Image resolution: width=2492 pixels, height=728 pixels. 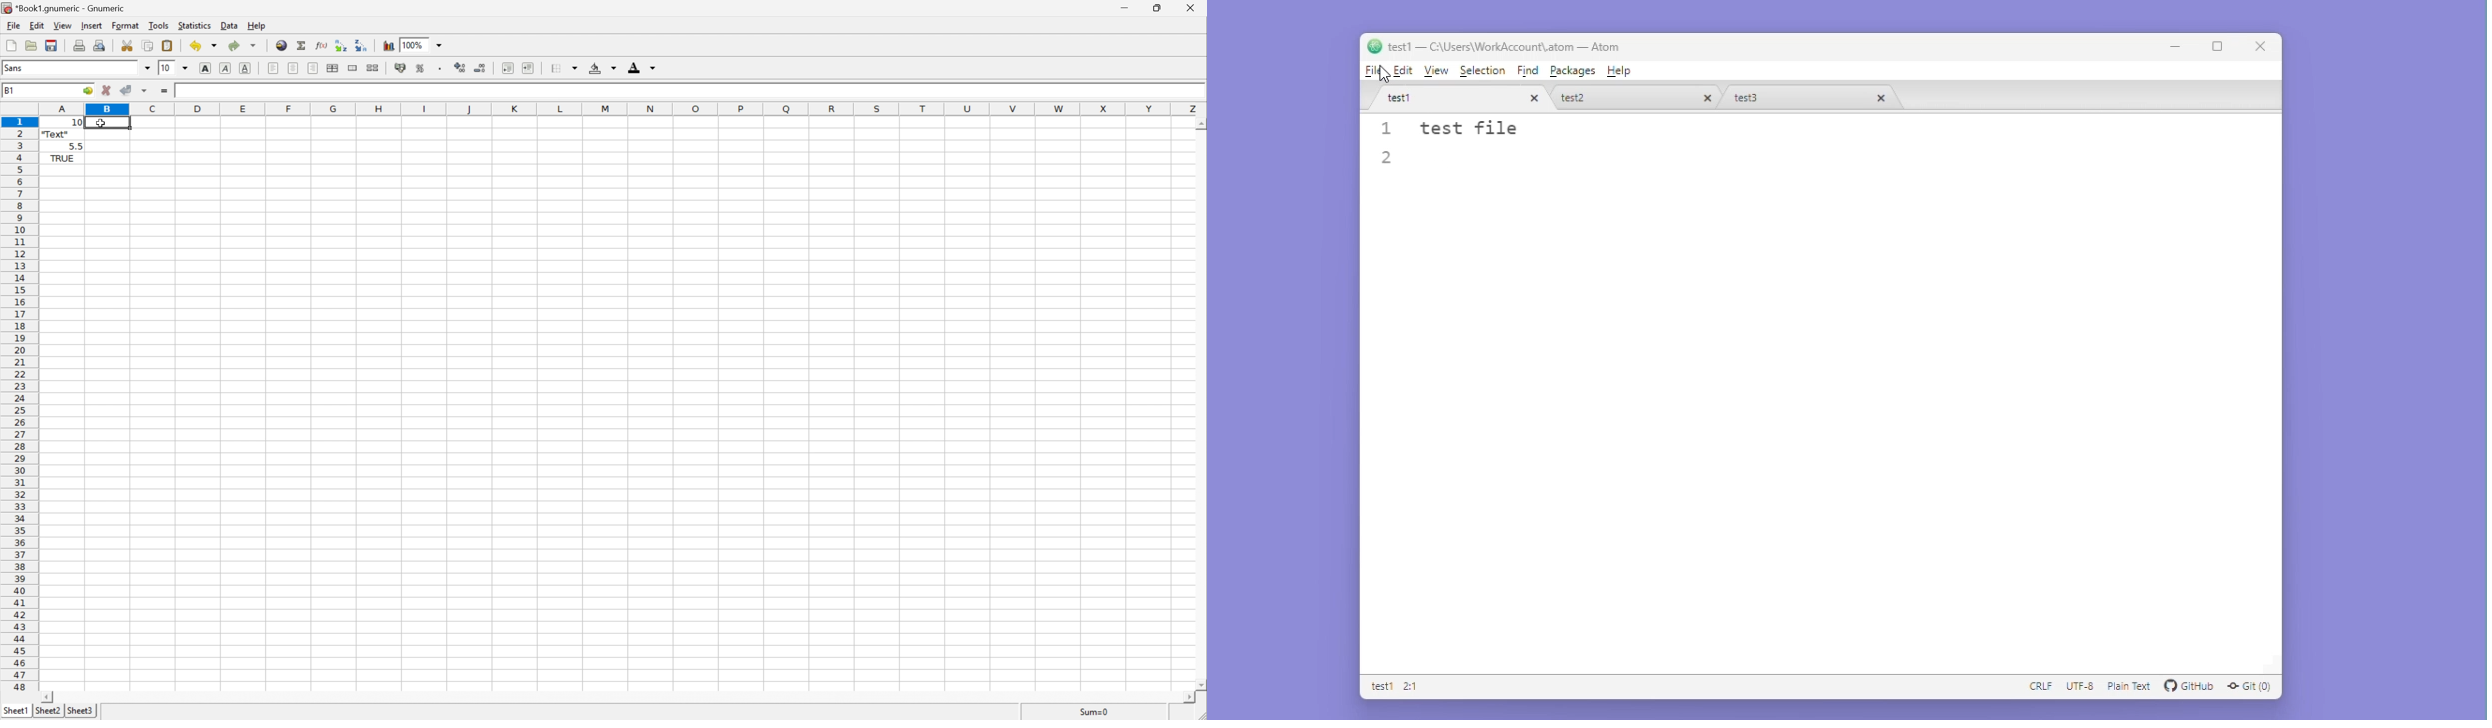 I want to click on Sans, so click(x=15, y=67).